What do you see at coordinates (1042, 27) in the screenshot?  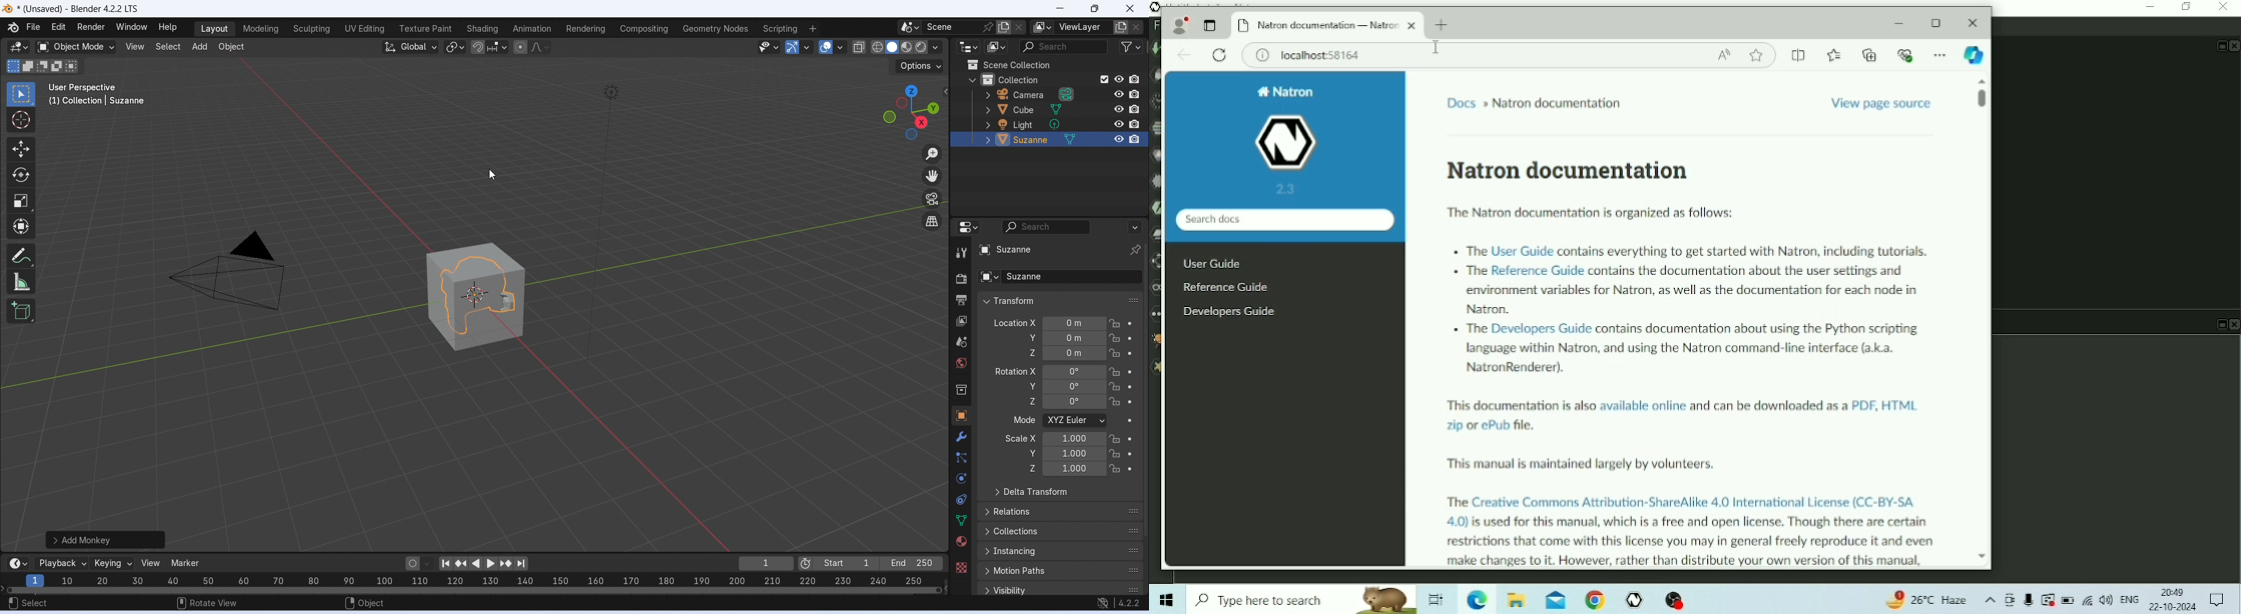 I see `active workspace view layer` at bounding box center [1042, 27].